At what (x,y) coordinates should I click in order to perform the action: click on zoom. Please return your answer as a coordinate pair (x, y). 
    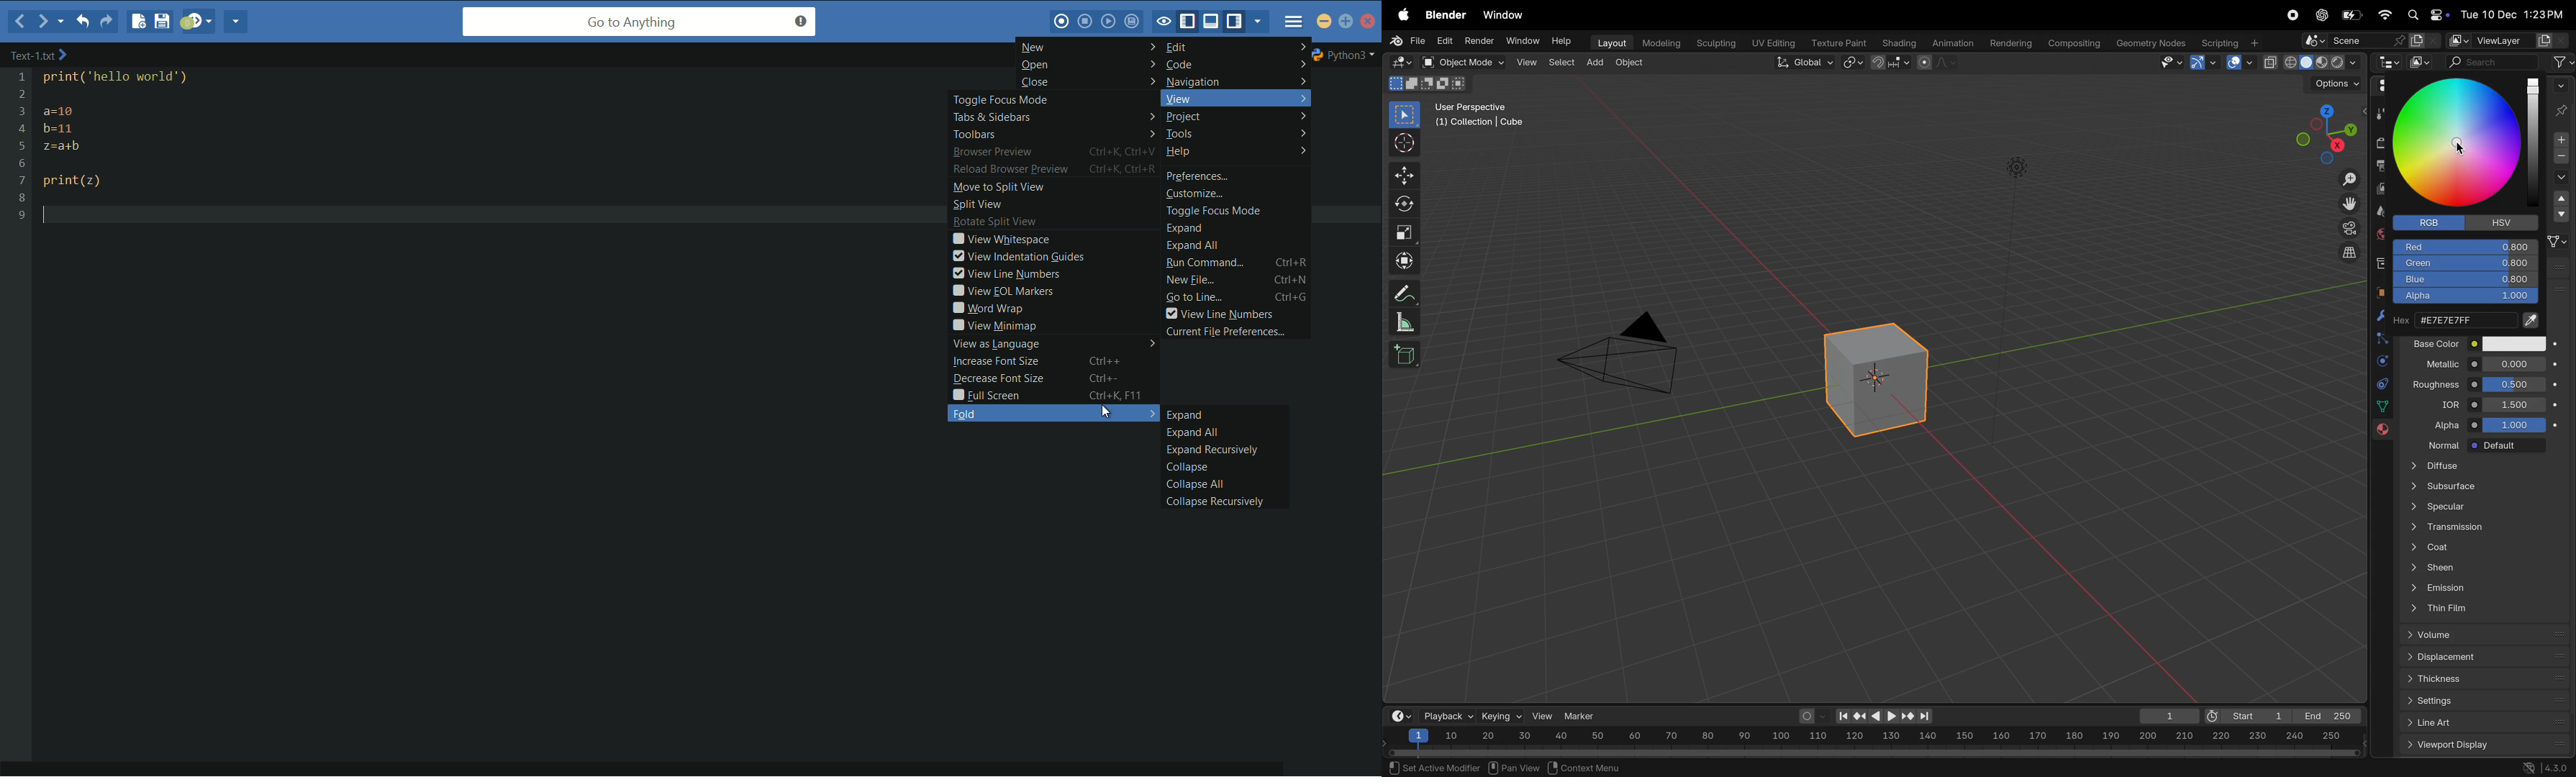
    Looking at the image, I should click on (2345, 181).